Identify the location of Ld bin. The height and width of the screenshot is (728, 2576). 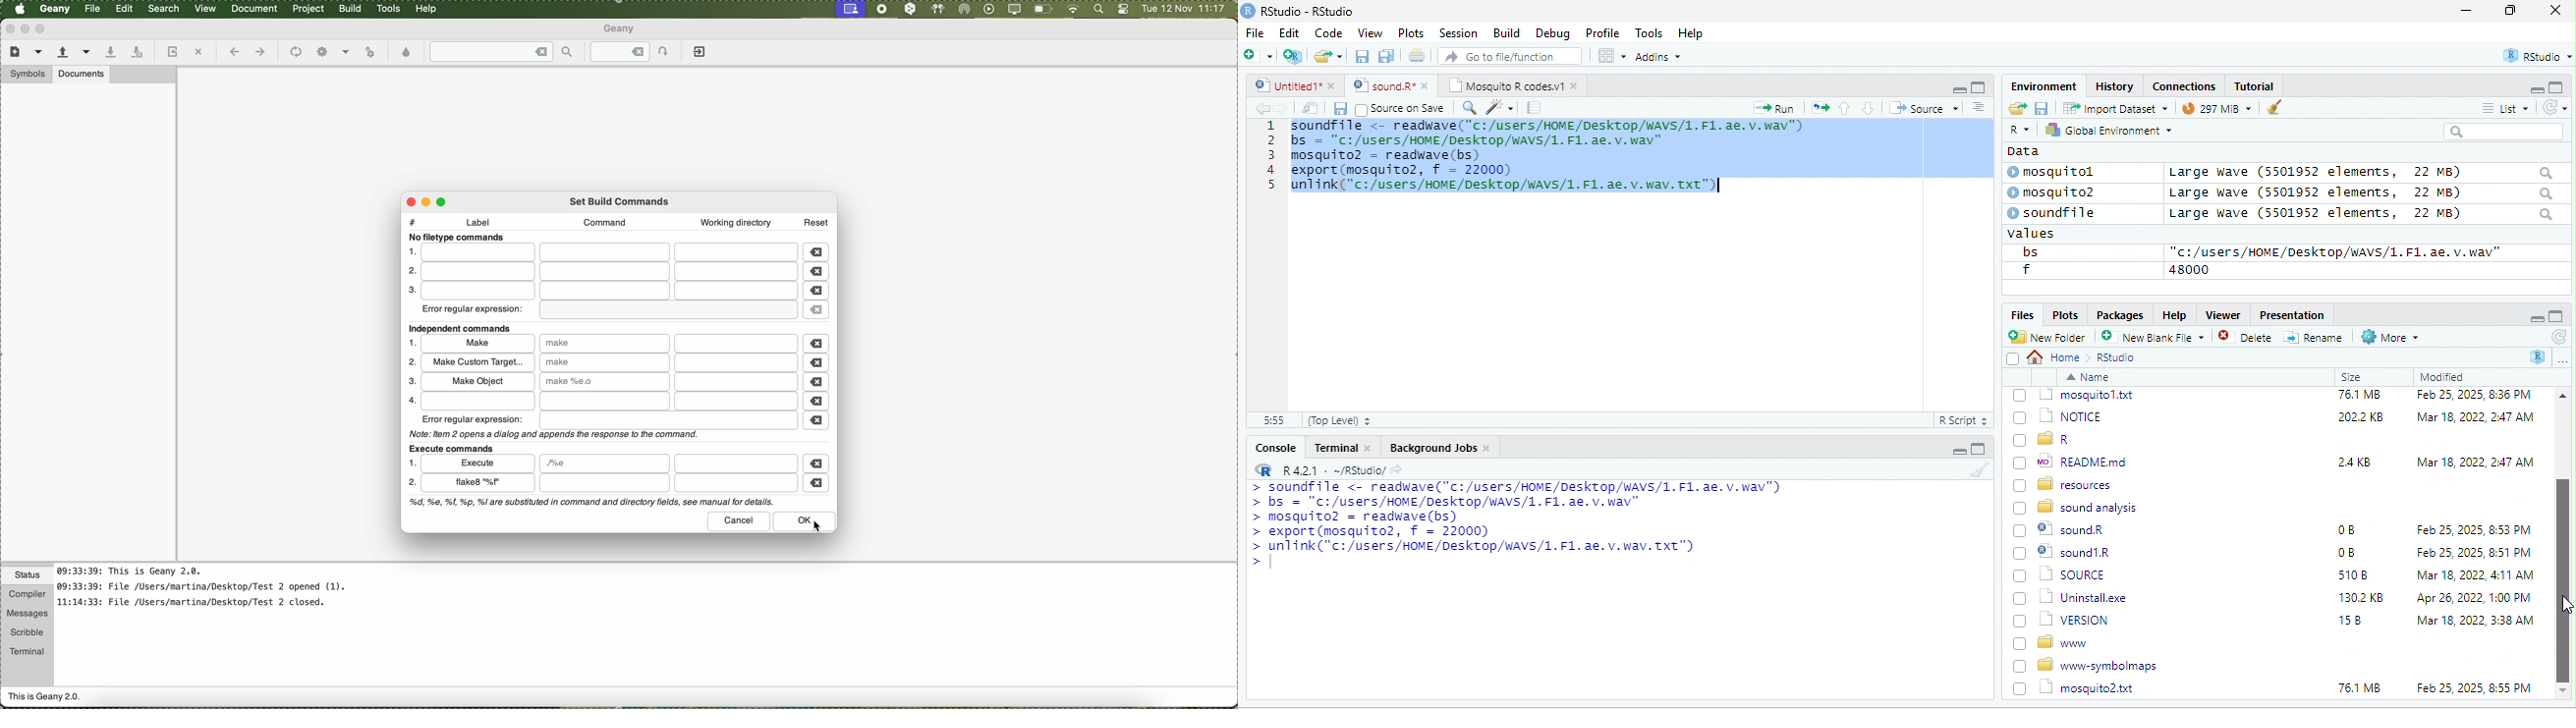
(2048, 442).